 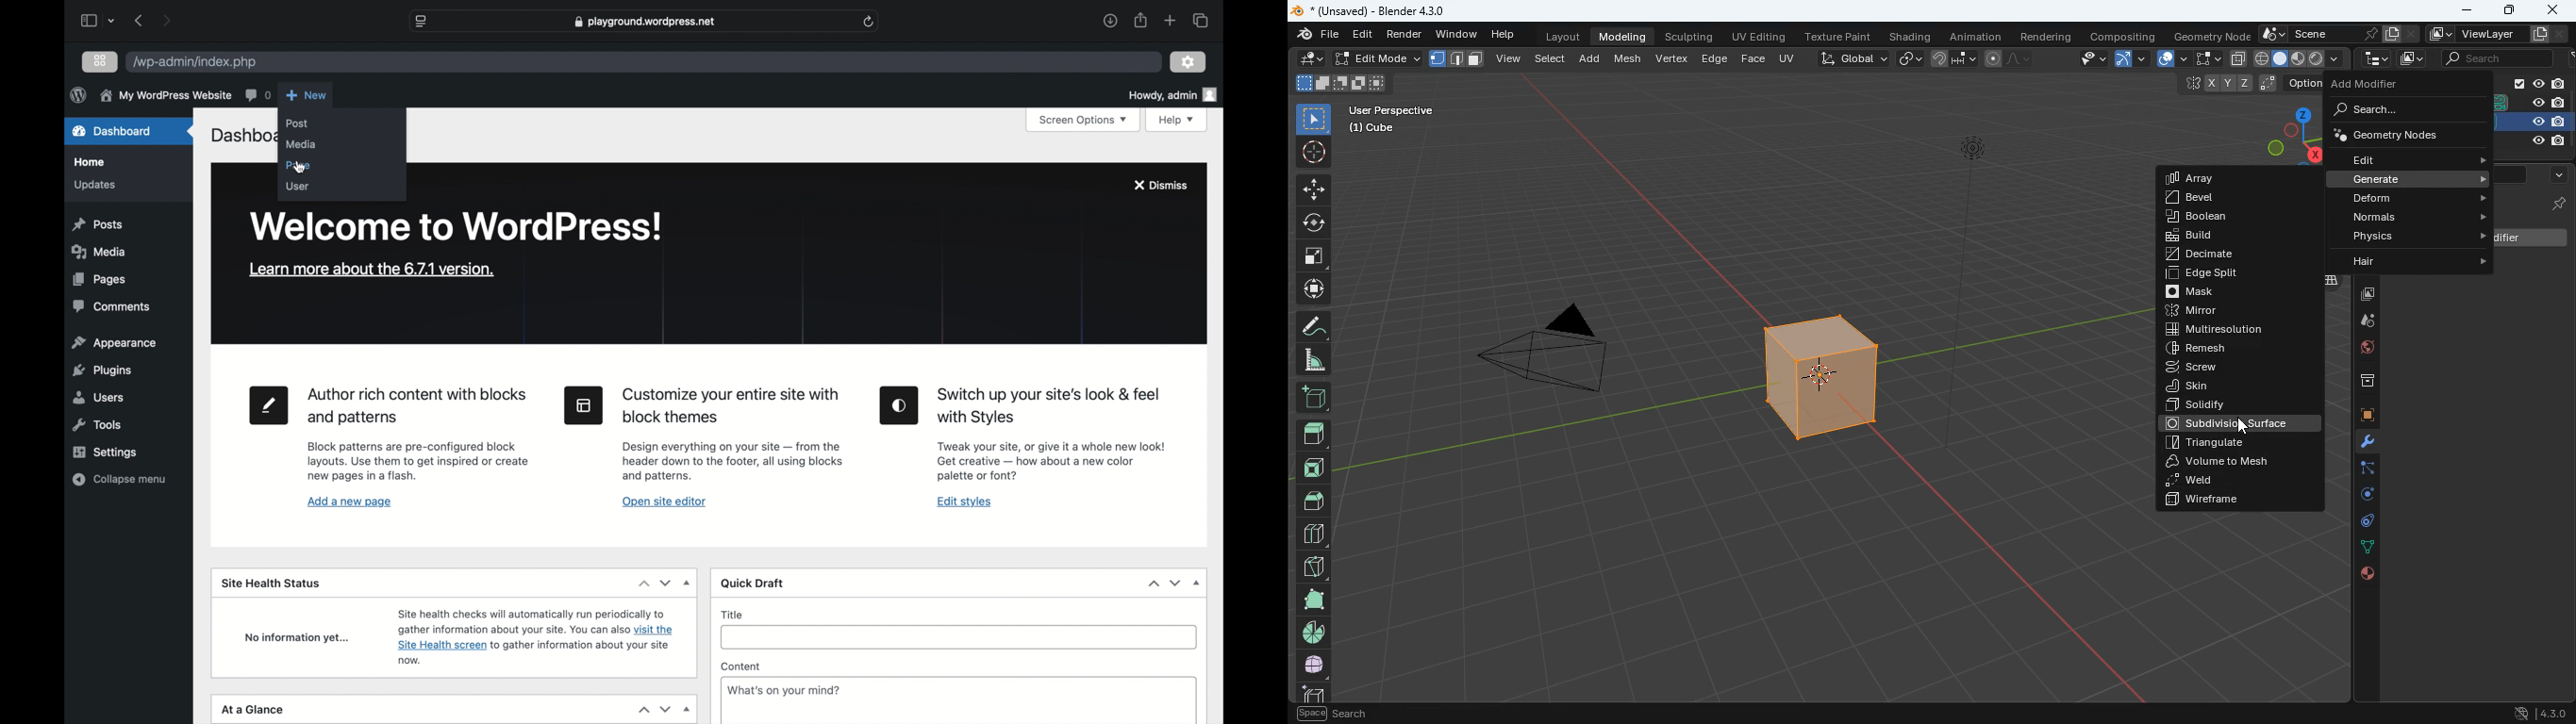 What do you see at coordinates (99, 252) in the screenshot?
I see `media` at bounding box center [99, 252].